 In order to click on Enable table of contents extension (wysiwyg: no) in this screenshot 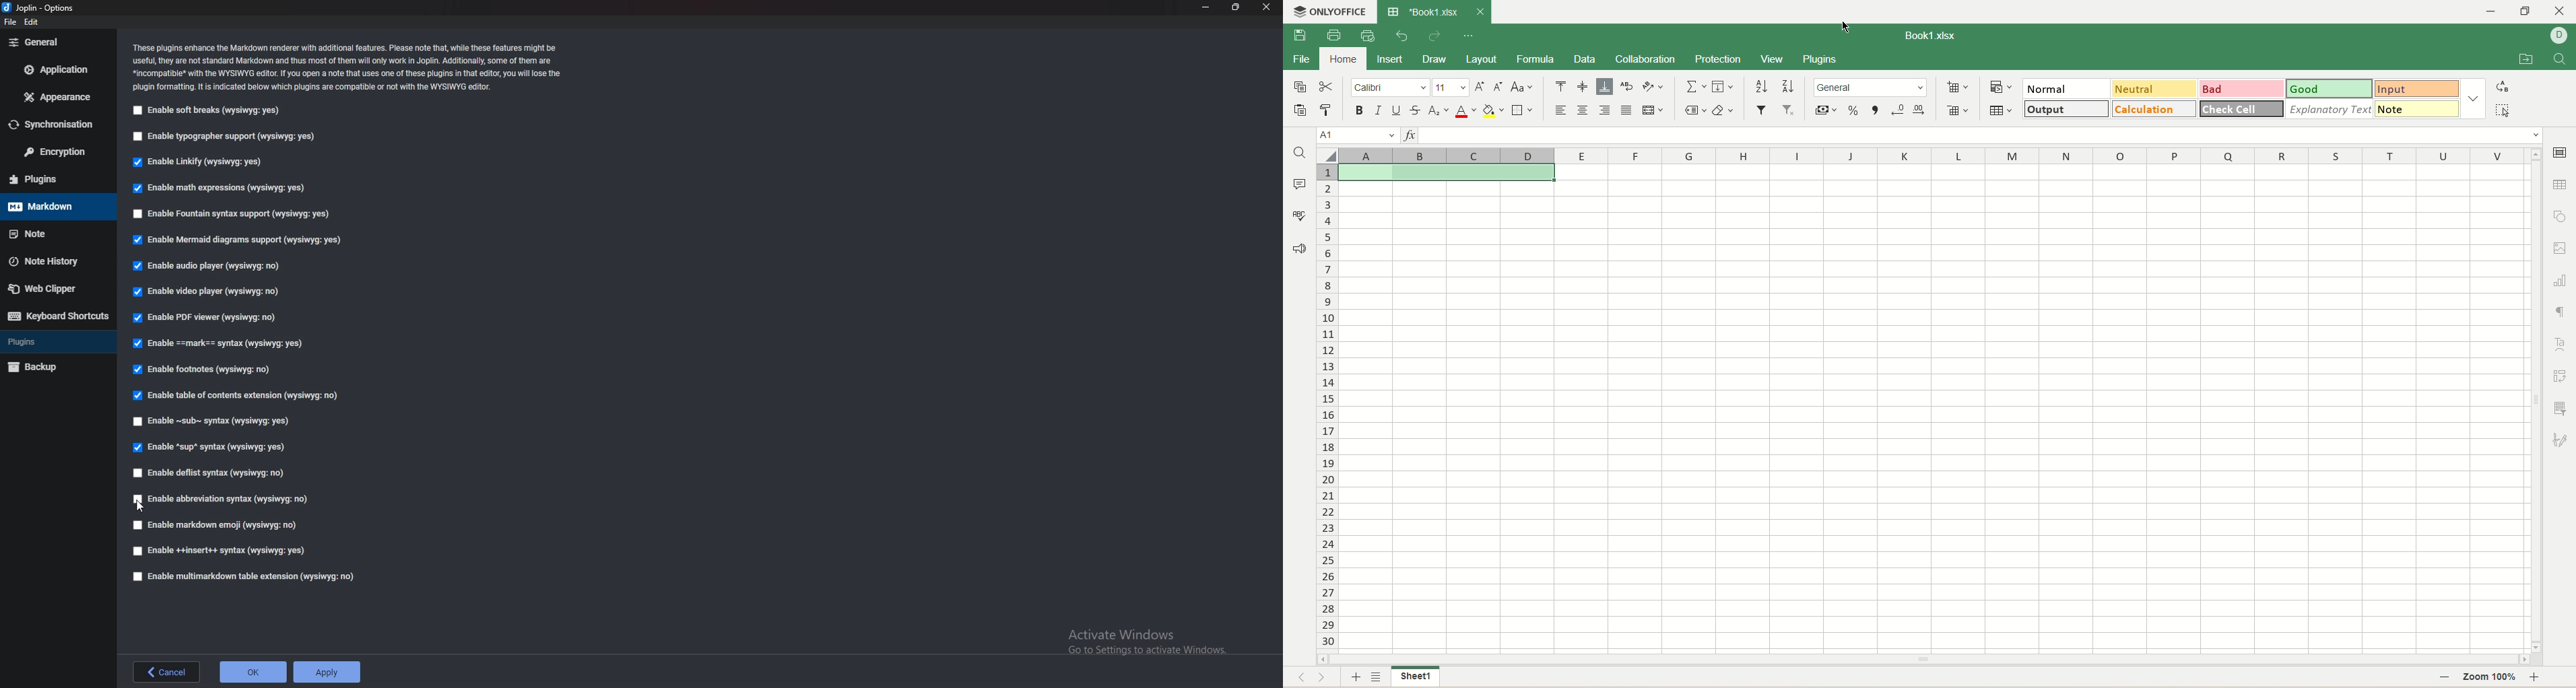, I will do `click(240, 395)`.